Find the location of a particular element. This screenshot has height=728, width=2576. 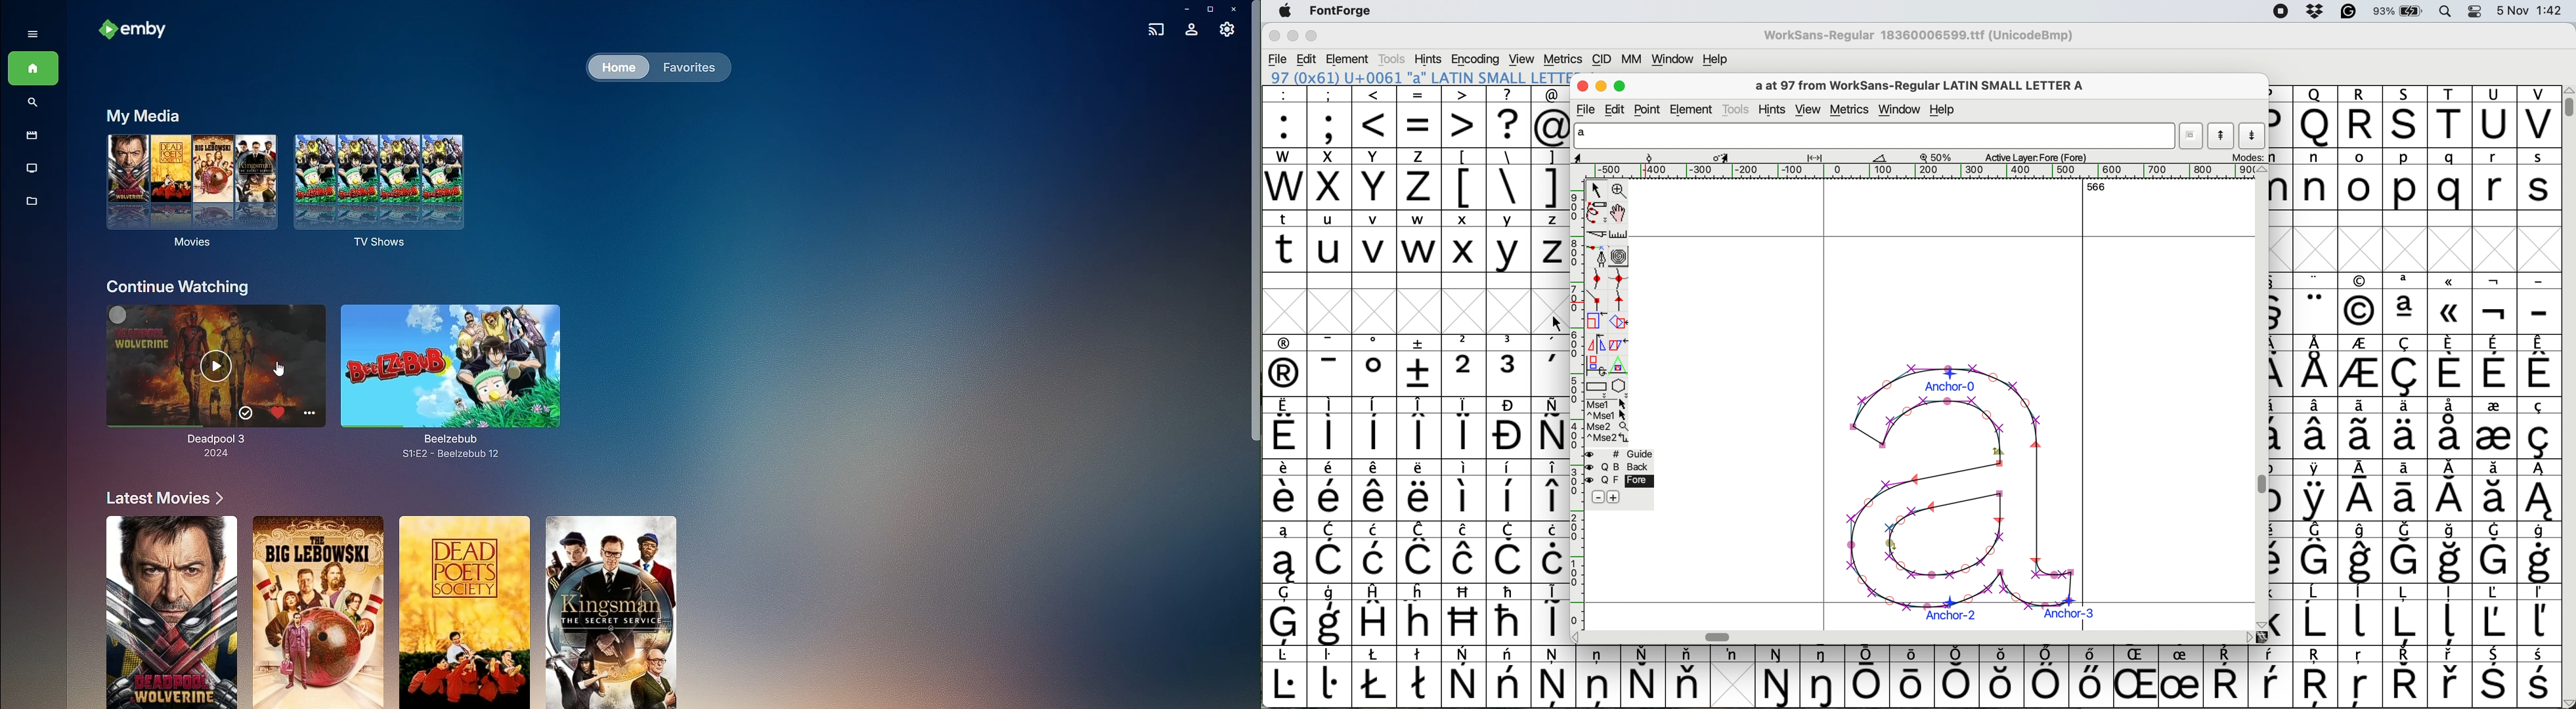

Beelzebub is located at coordinates (458, 379).